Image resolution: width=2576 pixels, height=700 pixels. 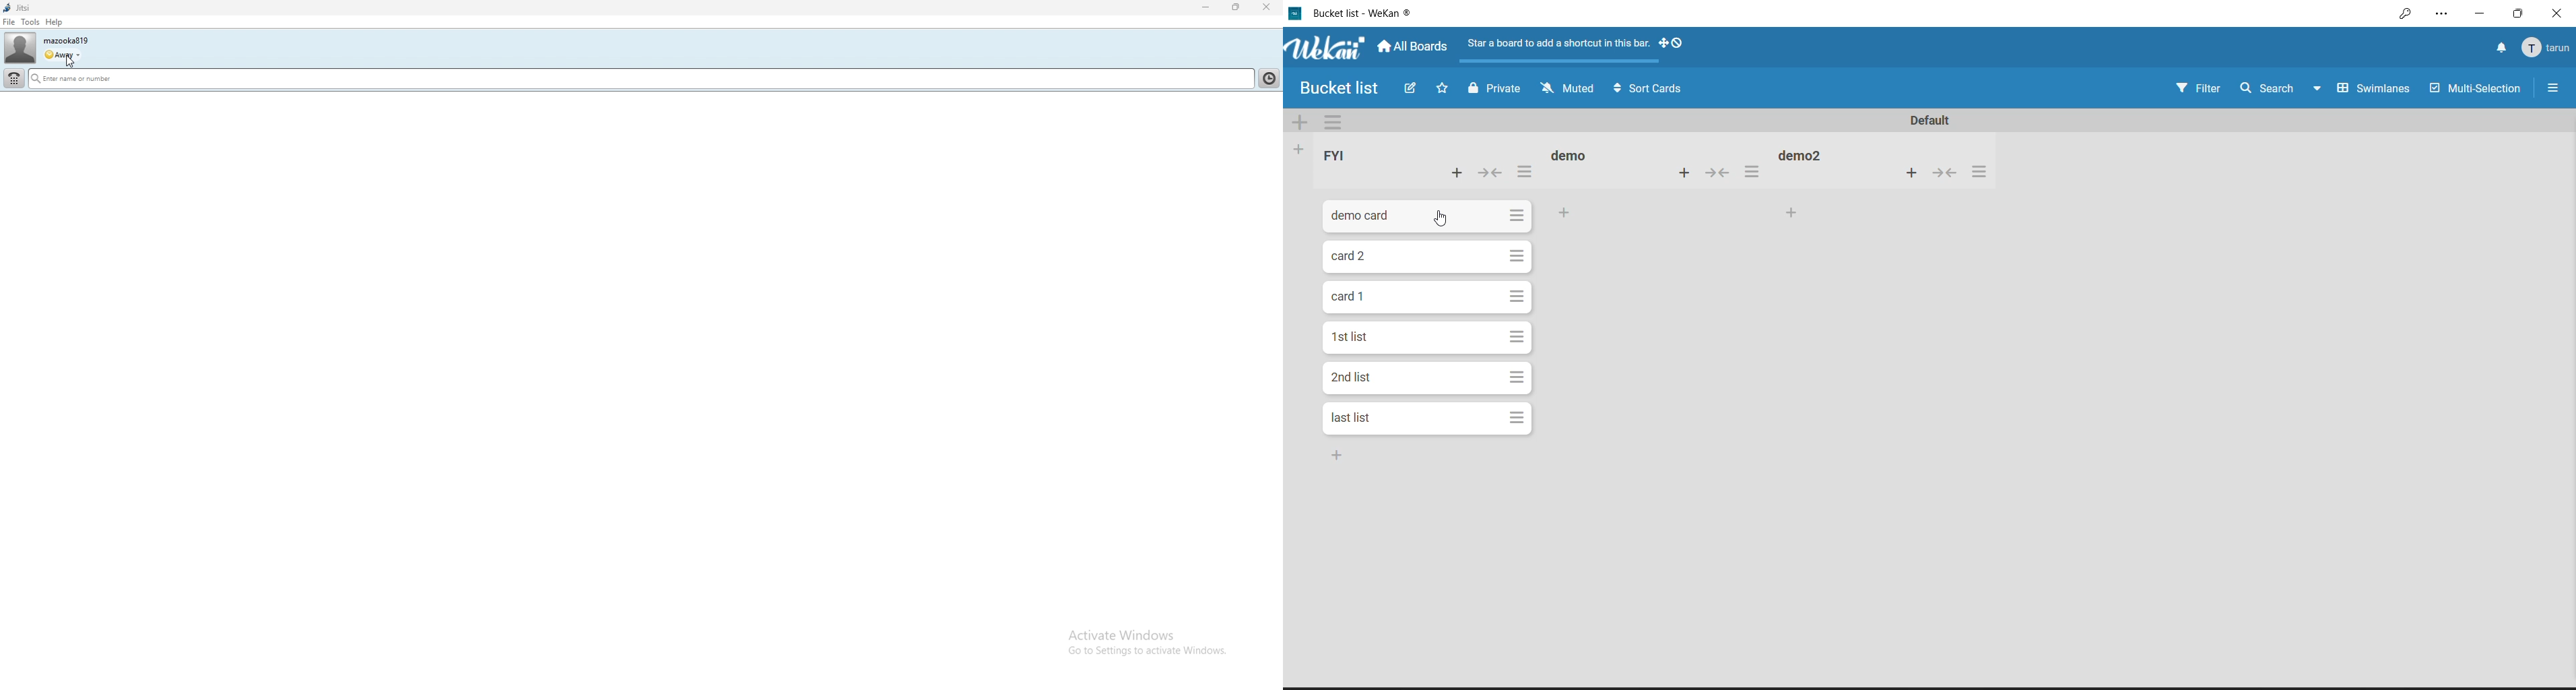 I want to click on card actions, so click(x=1518, y=377).